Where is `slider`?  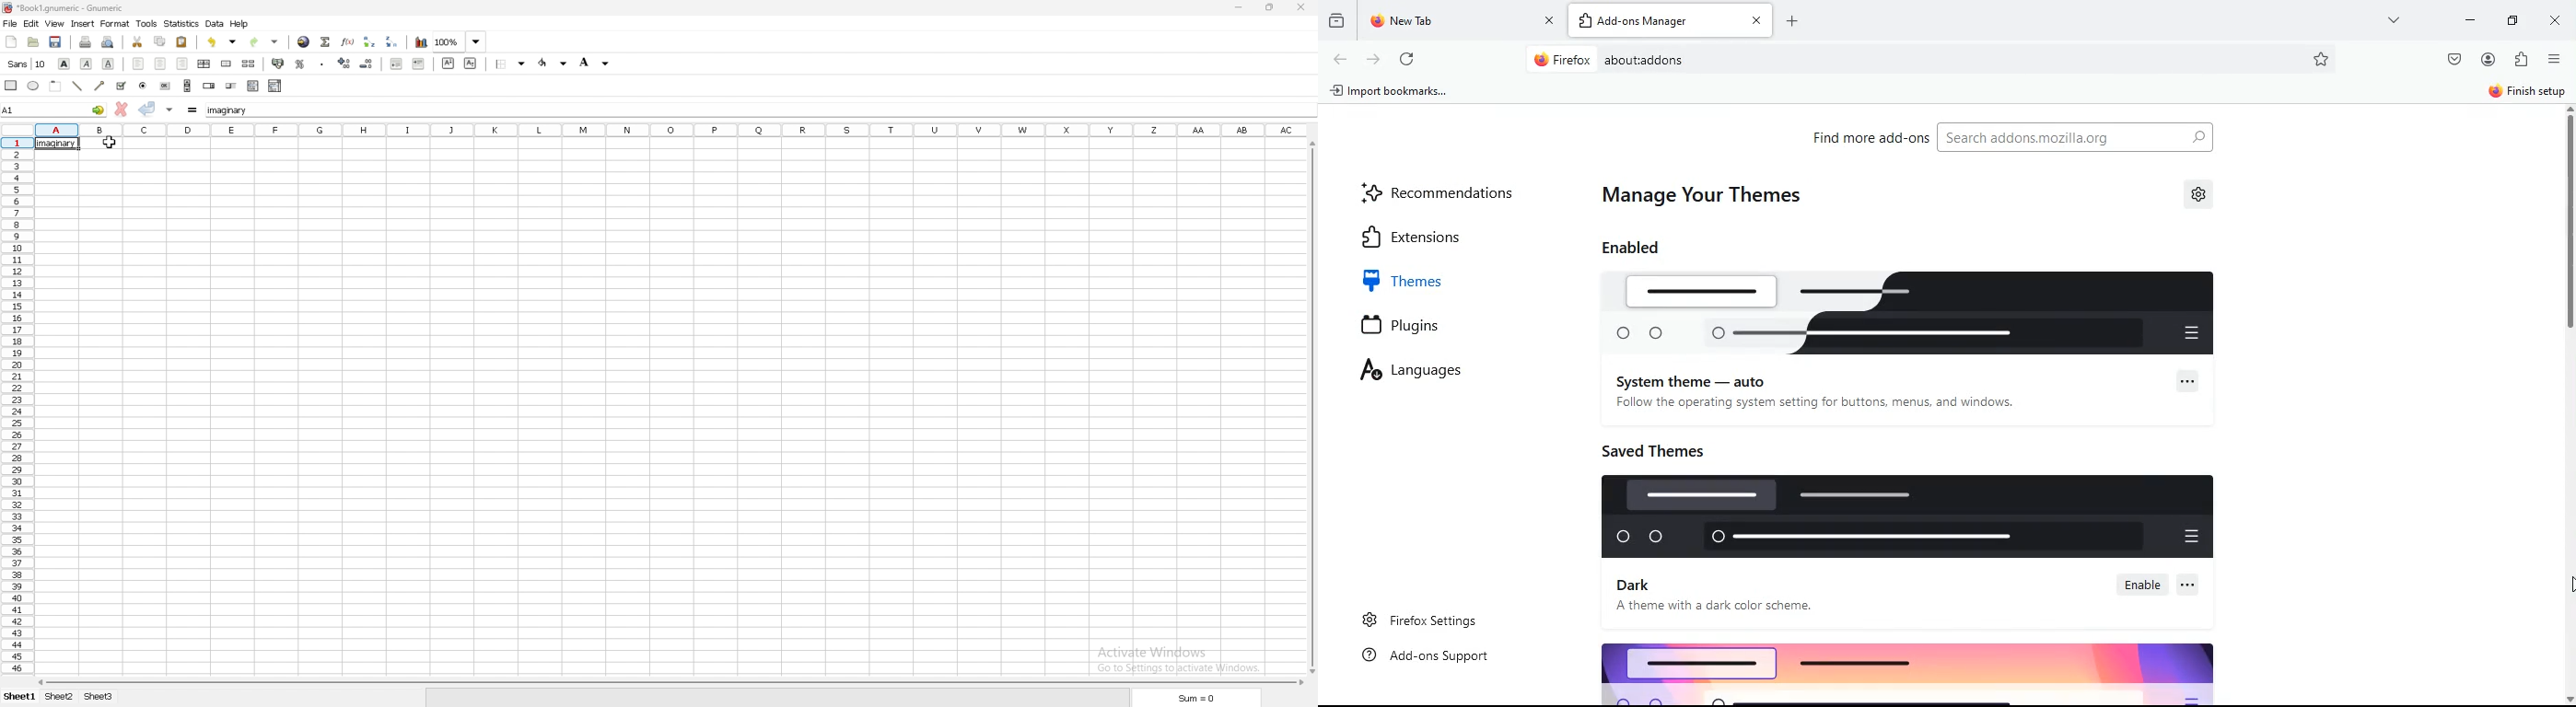
slider is located at coordinates (232, 86).